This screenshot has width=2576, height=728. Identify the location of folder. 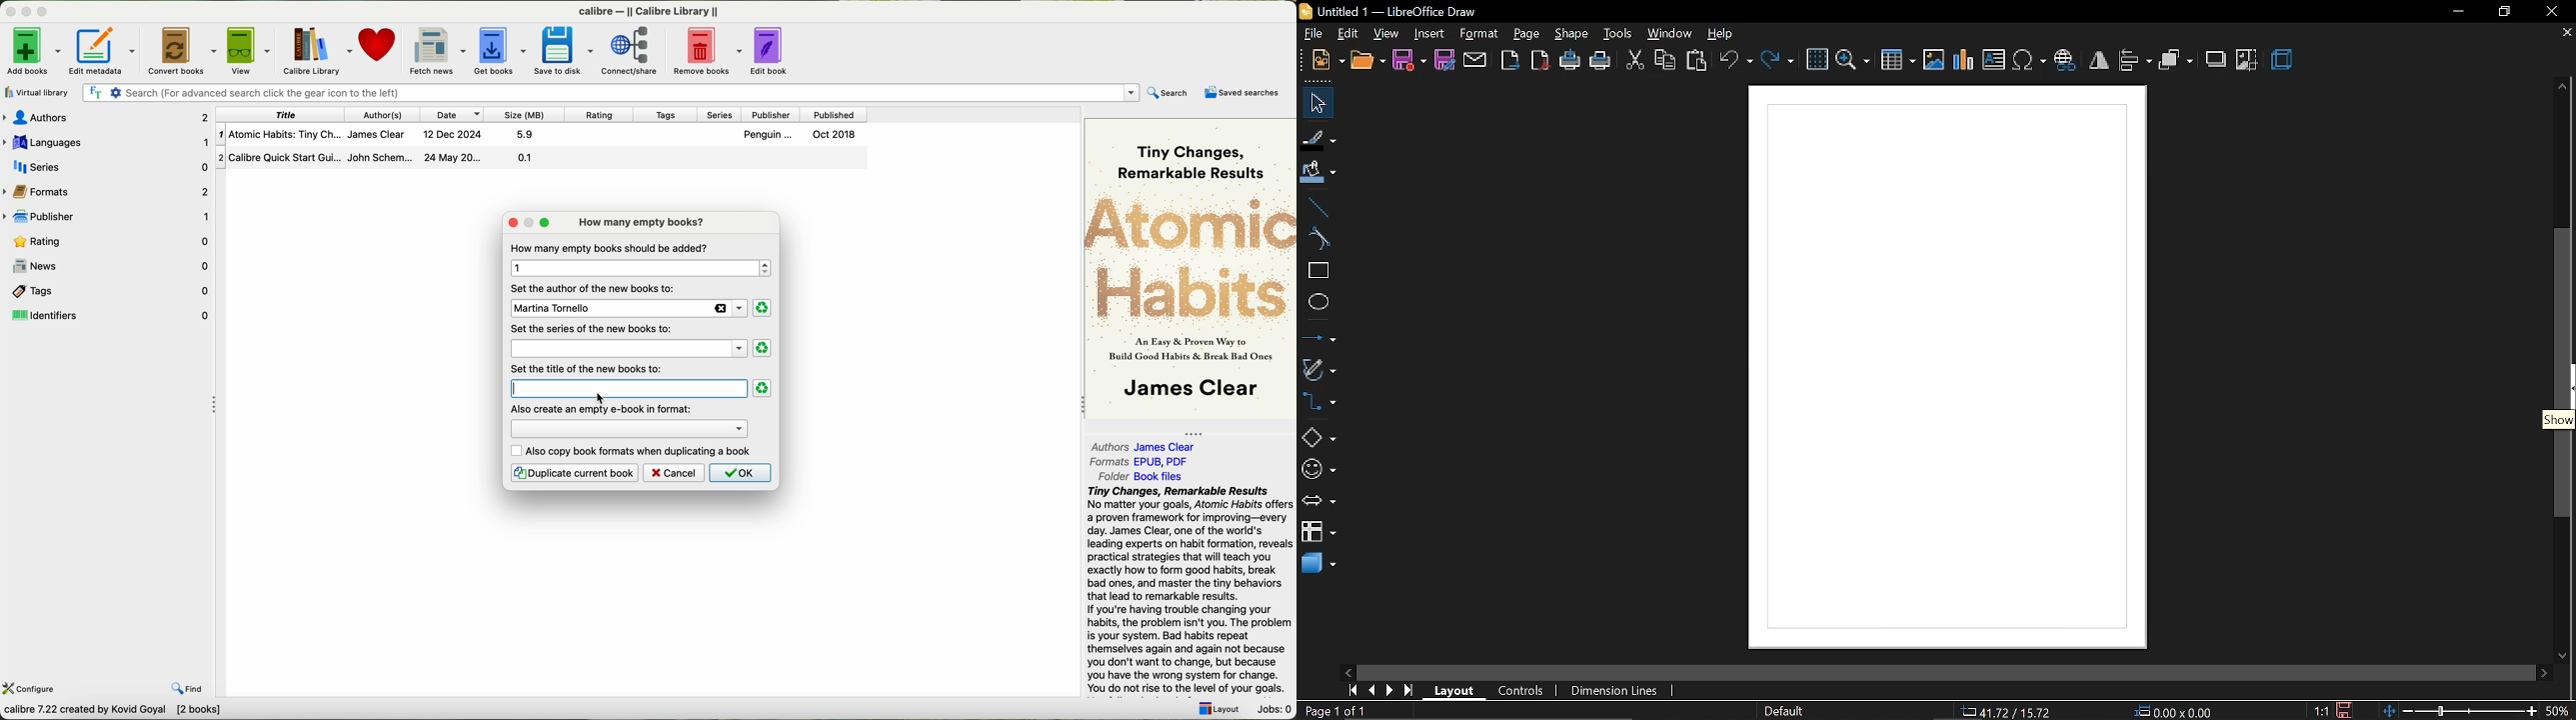
(1140, 477).